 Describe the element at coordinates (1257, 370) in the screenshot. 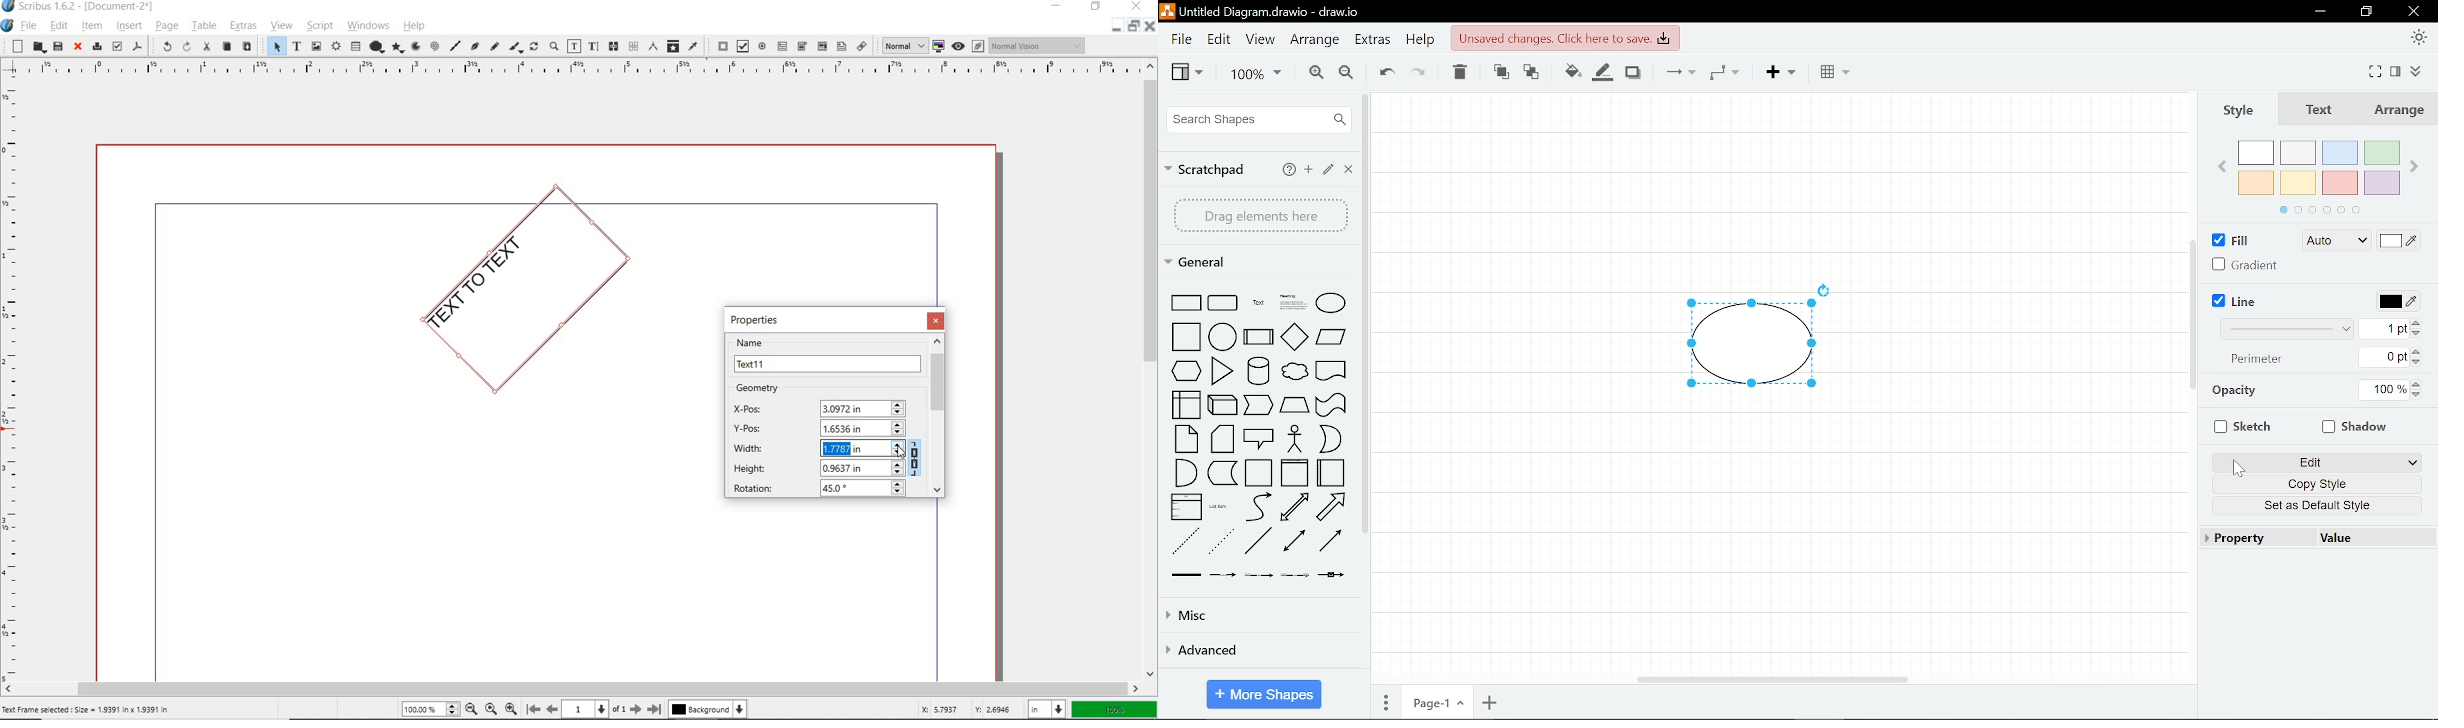

I see `cylinder` at that location.